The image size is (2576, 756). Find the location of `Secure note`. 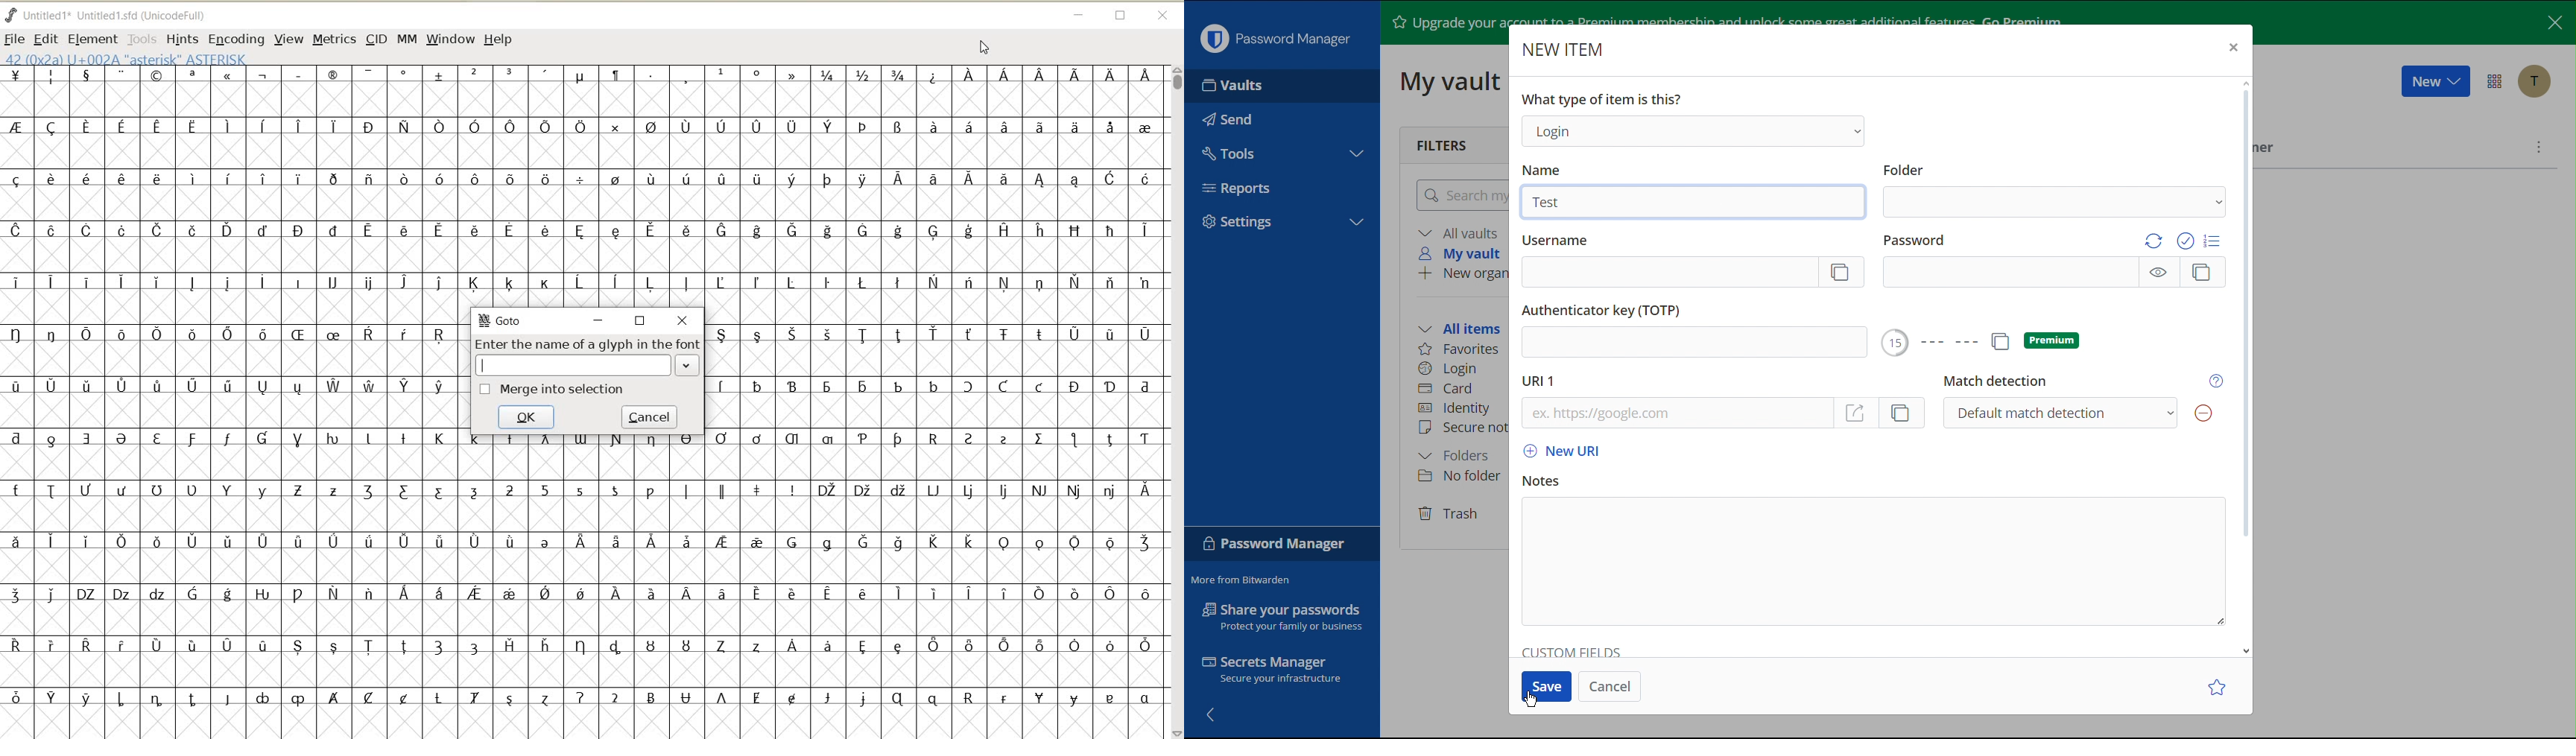

Secure note is located at coordinates (1462, 425).